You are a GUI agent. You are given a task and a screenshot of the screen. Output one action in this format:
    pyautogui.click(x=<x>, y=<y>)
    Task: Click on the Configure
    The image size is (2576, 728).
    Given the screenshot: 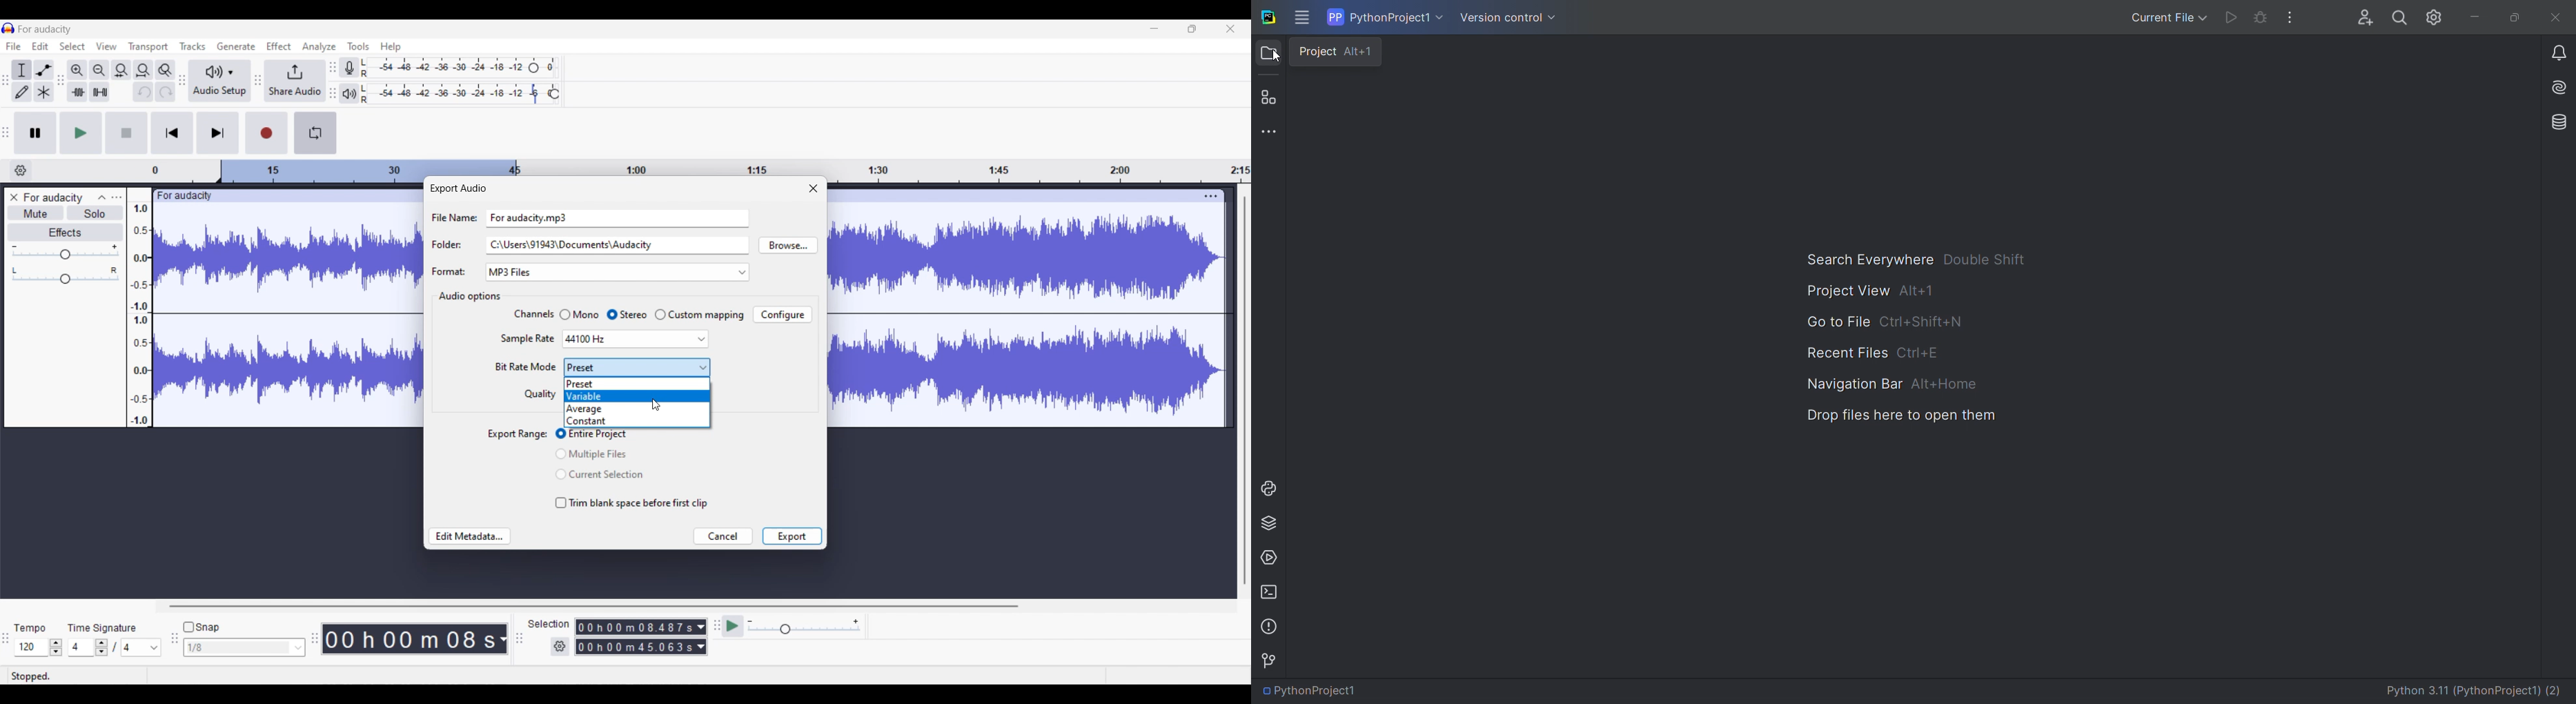 What is the action you would take?
    pyautogui.click(x=782, y=314)
    